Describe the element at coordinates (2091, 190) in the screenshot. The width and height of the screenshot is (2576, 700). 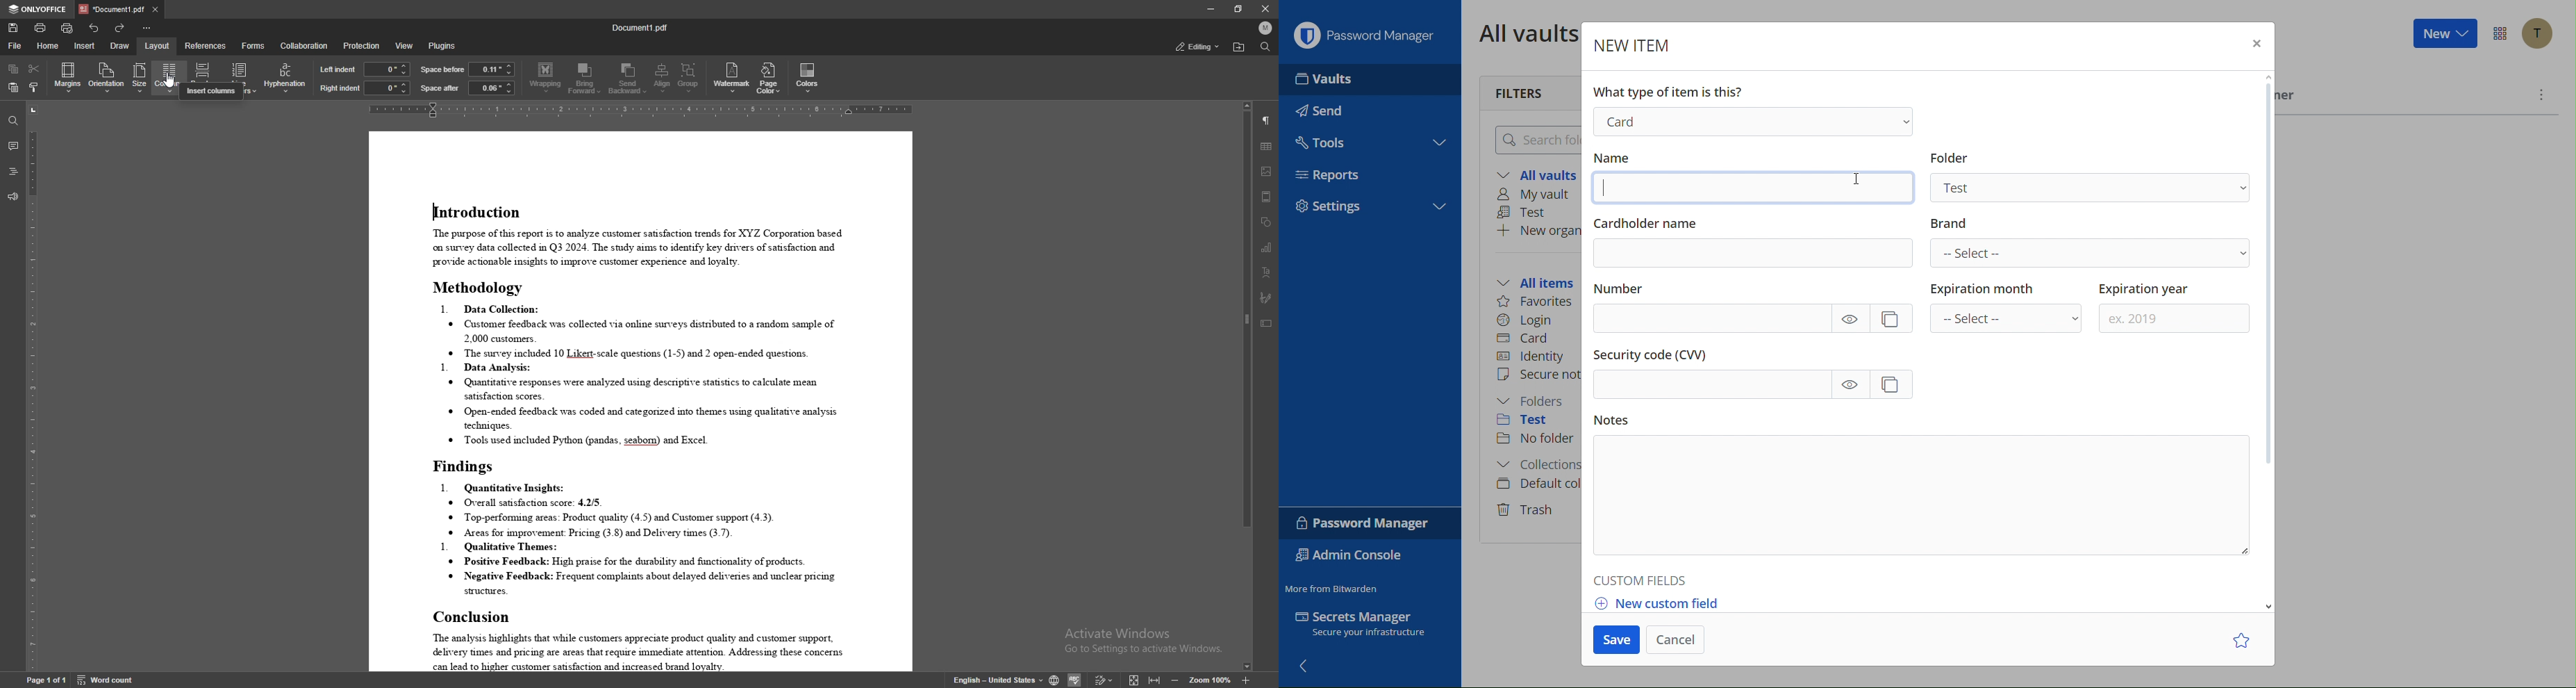
I see `Test` at that location.